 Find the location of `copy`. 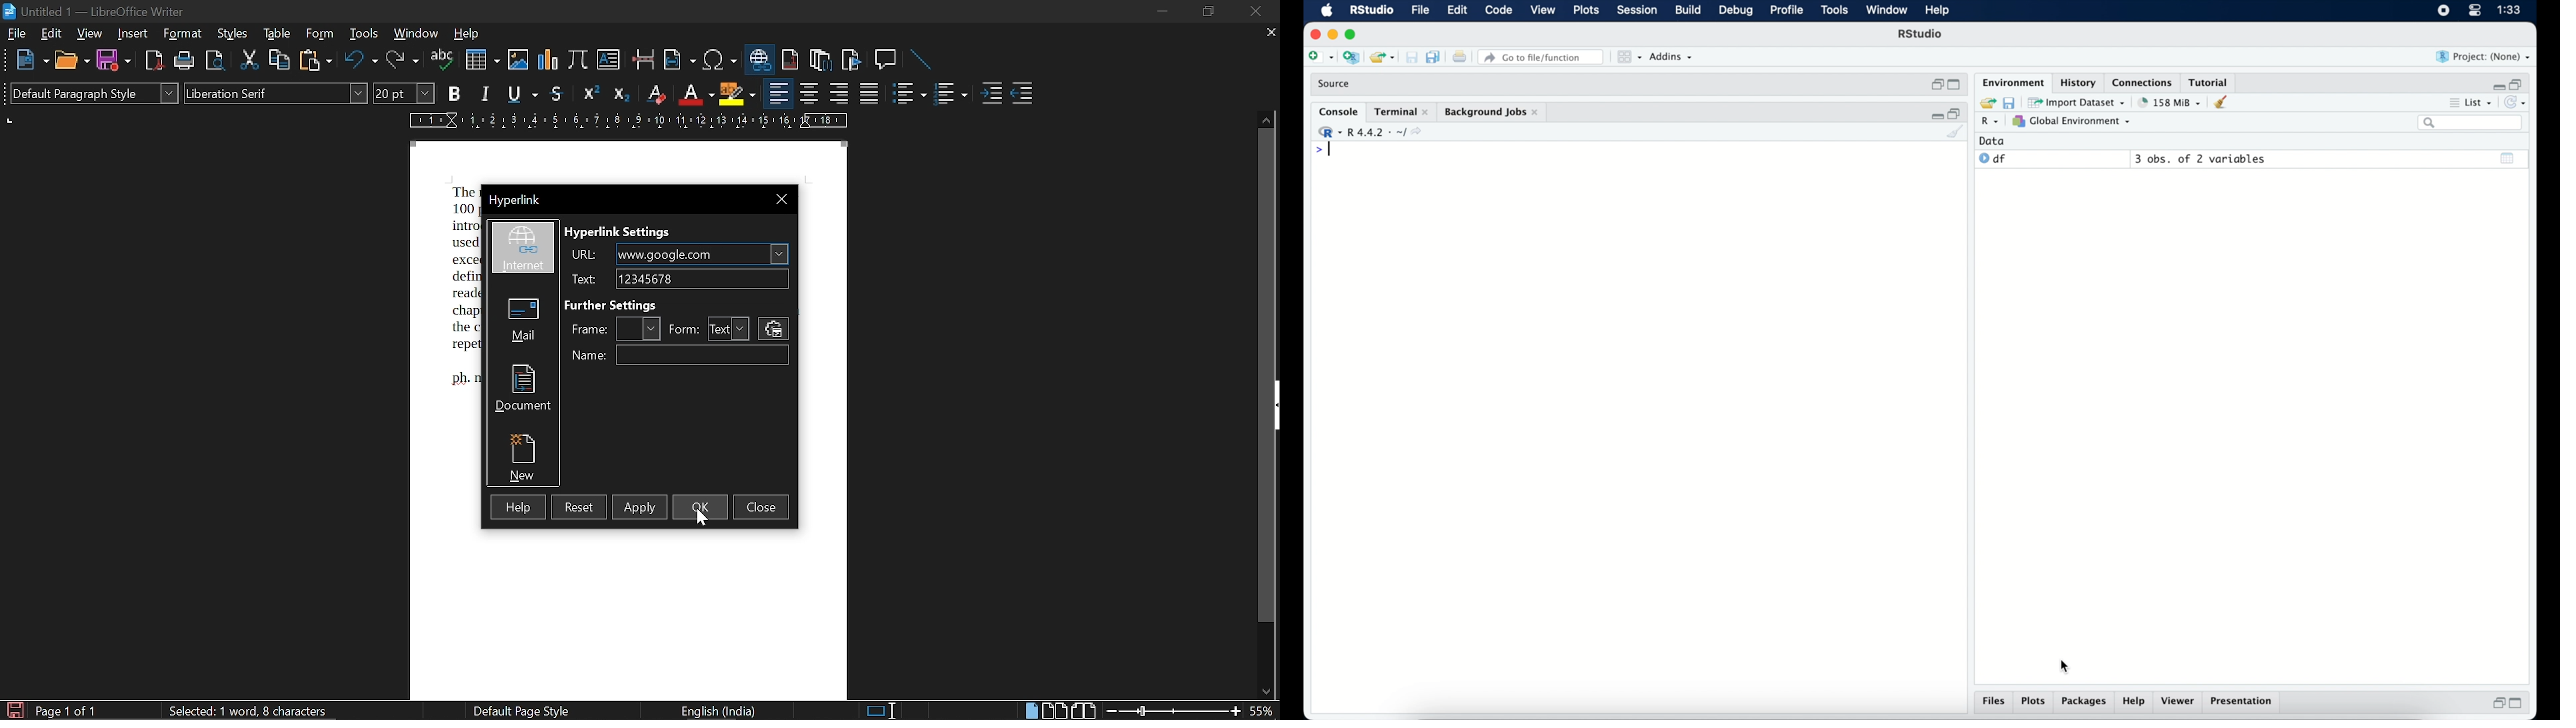

copy is located at coordinates (280, 61).